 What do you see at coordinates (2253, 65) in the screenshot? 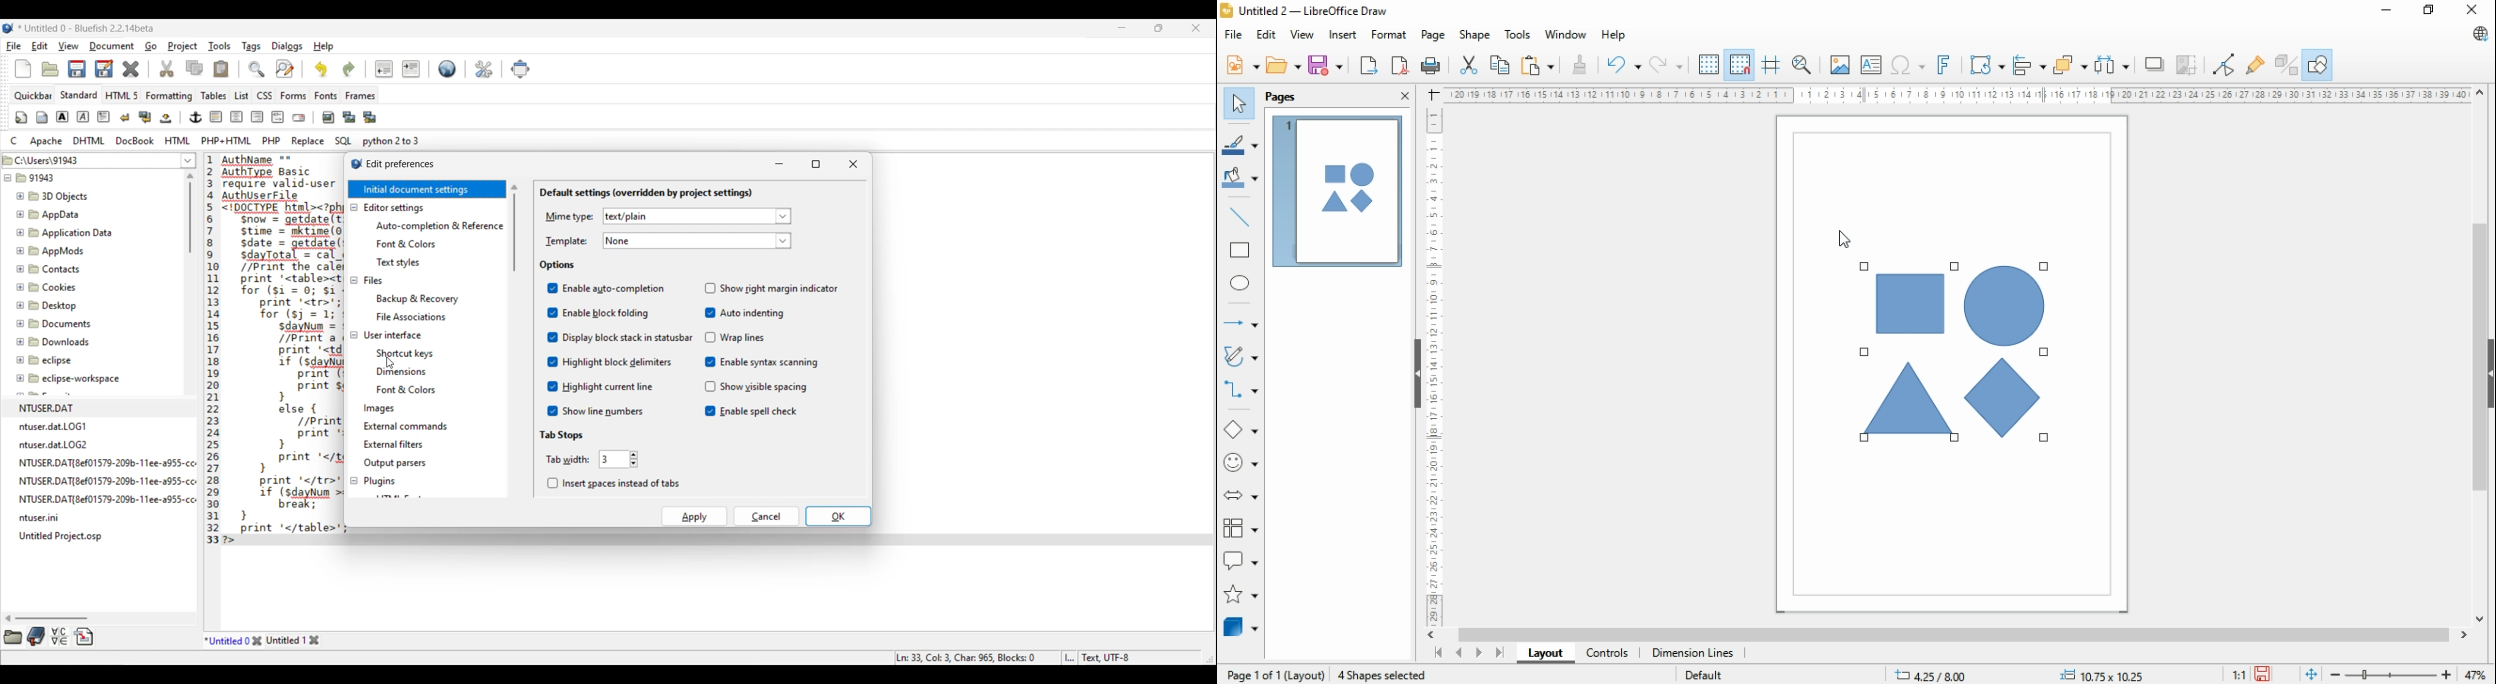
I see `show gluepoint function` at bounding box center [2253, 65].